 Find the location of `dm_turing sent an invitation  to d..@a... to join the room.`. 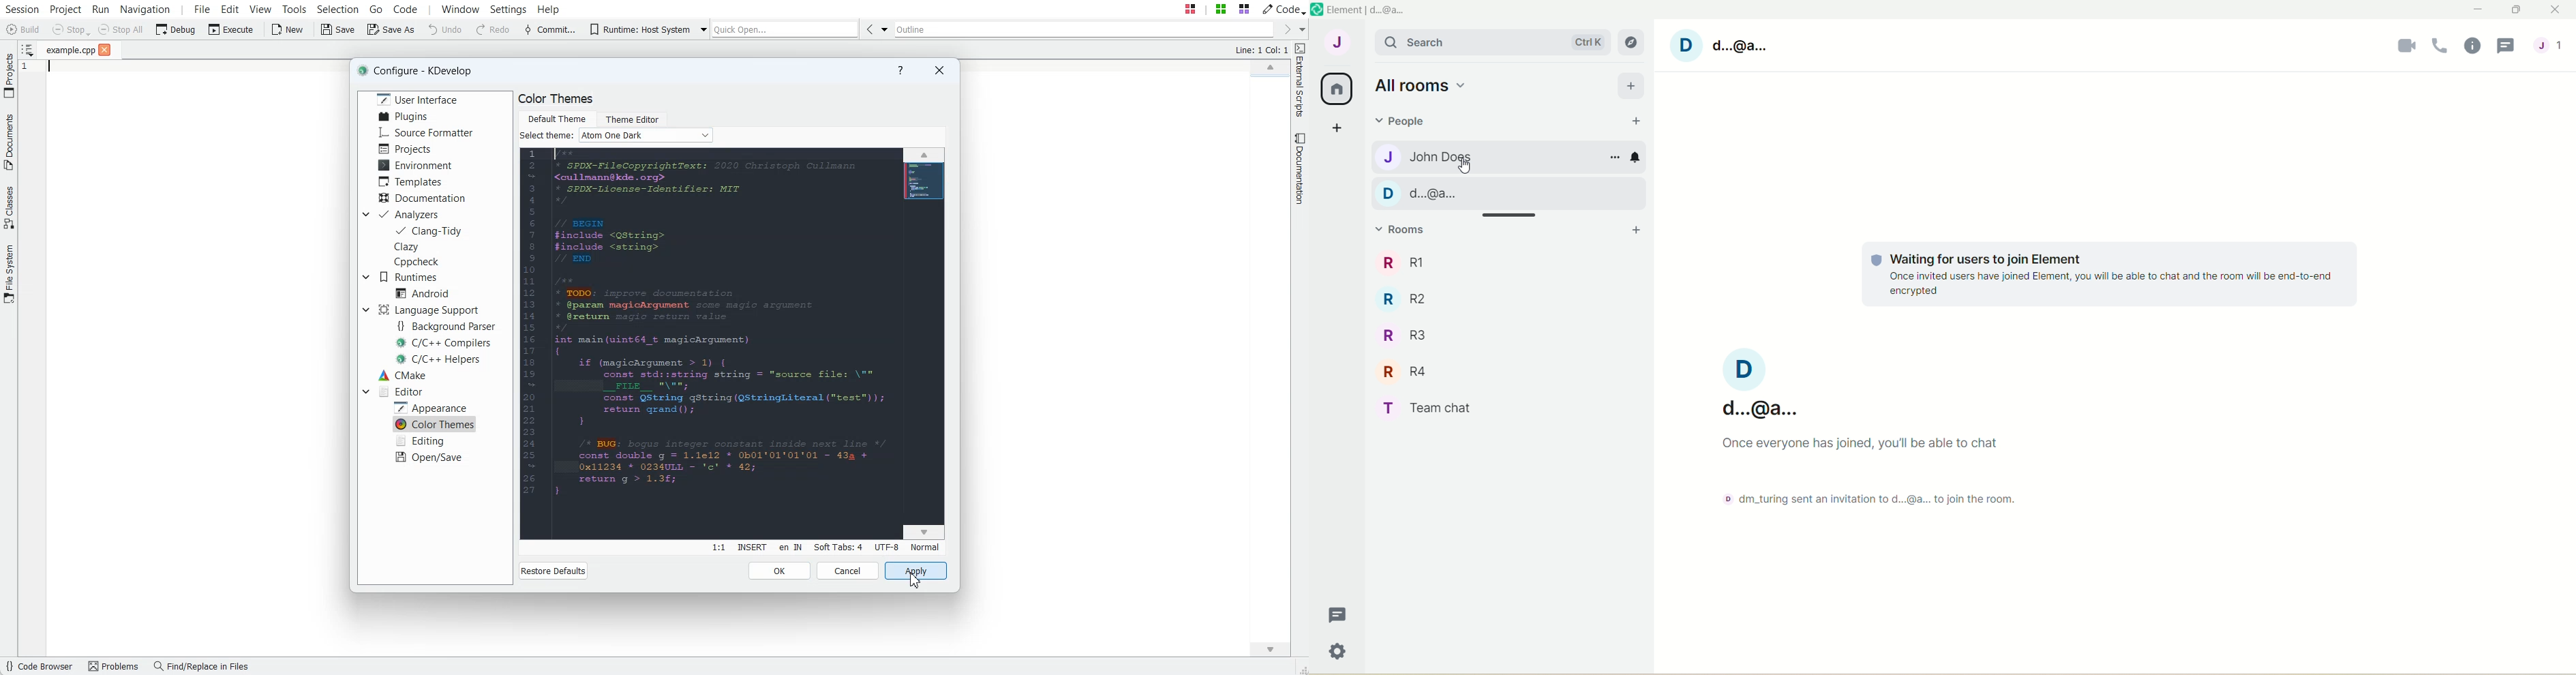

dm_turing sent an invitation  to d..@a... to join the room. is located at coordinates (1864, 496).